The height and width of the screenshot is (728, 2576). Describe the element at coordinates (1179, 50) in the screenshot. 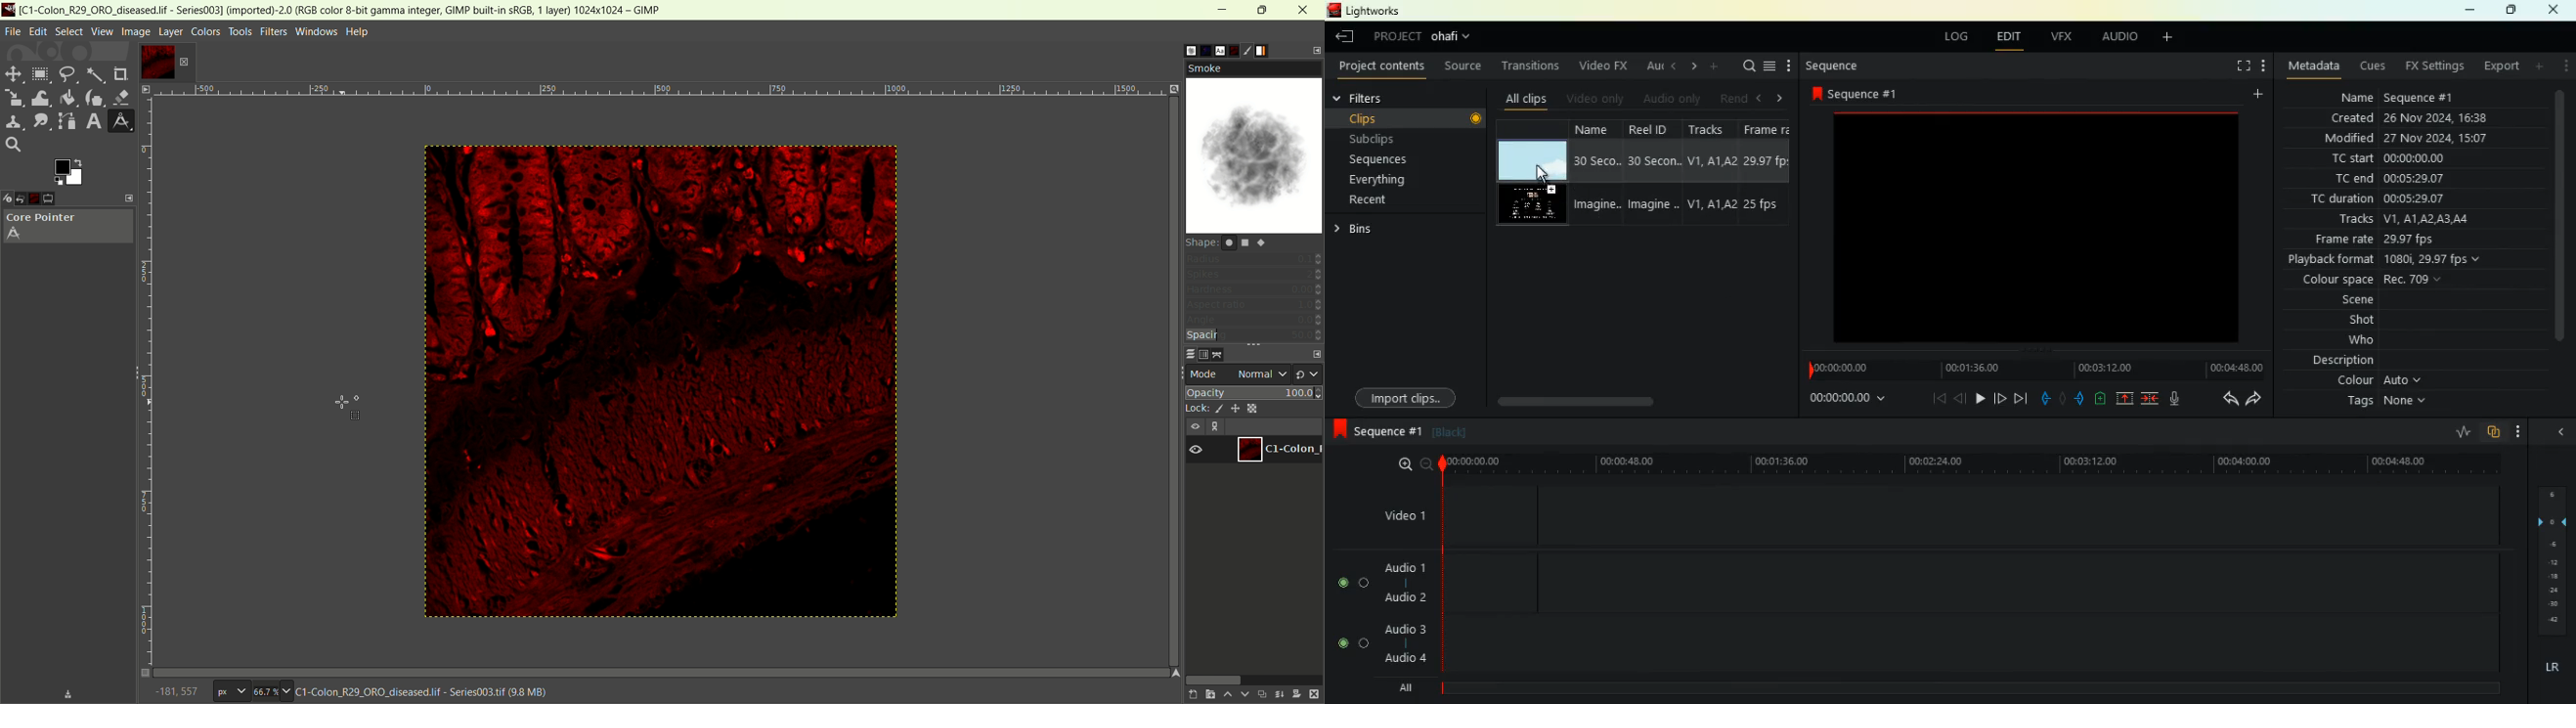

I see `brush` at that location.